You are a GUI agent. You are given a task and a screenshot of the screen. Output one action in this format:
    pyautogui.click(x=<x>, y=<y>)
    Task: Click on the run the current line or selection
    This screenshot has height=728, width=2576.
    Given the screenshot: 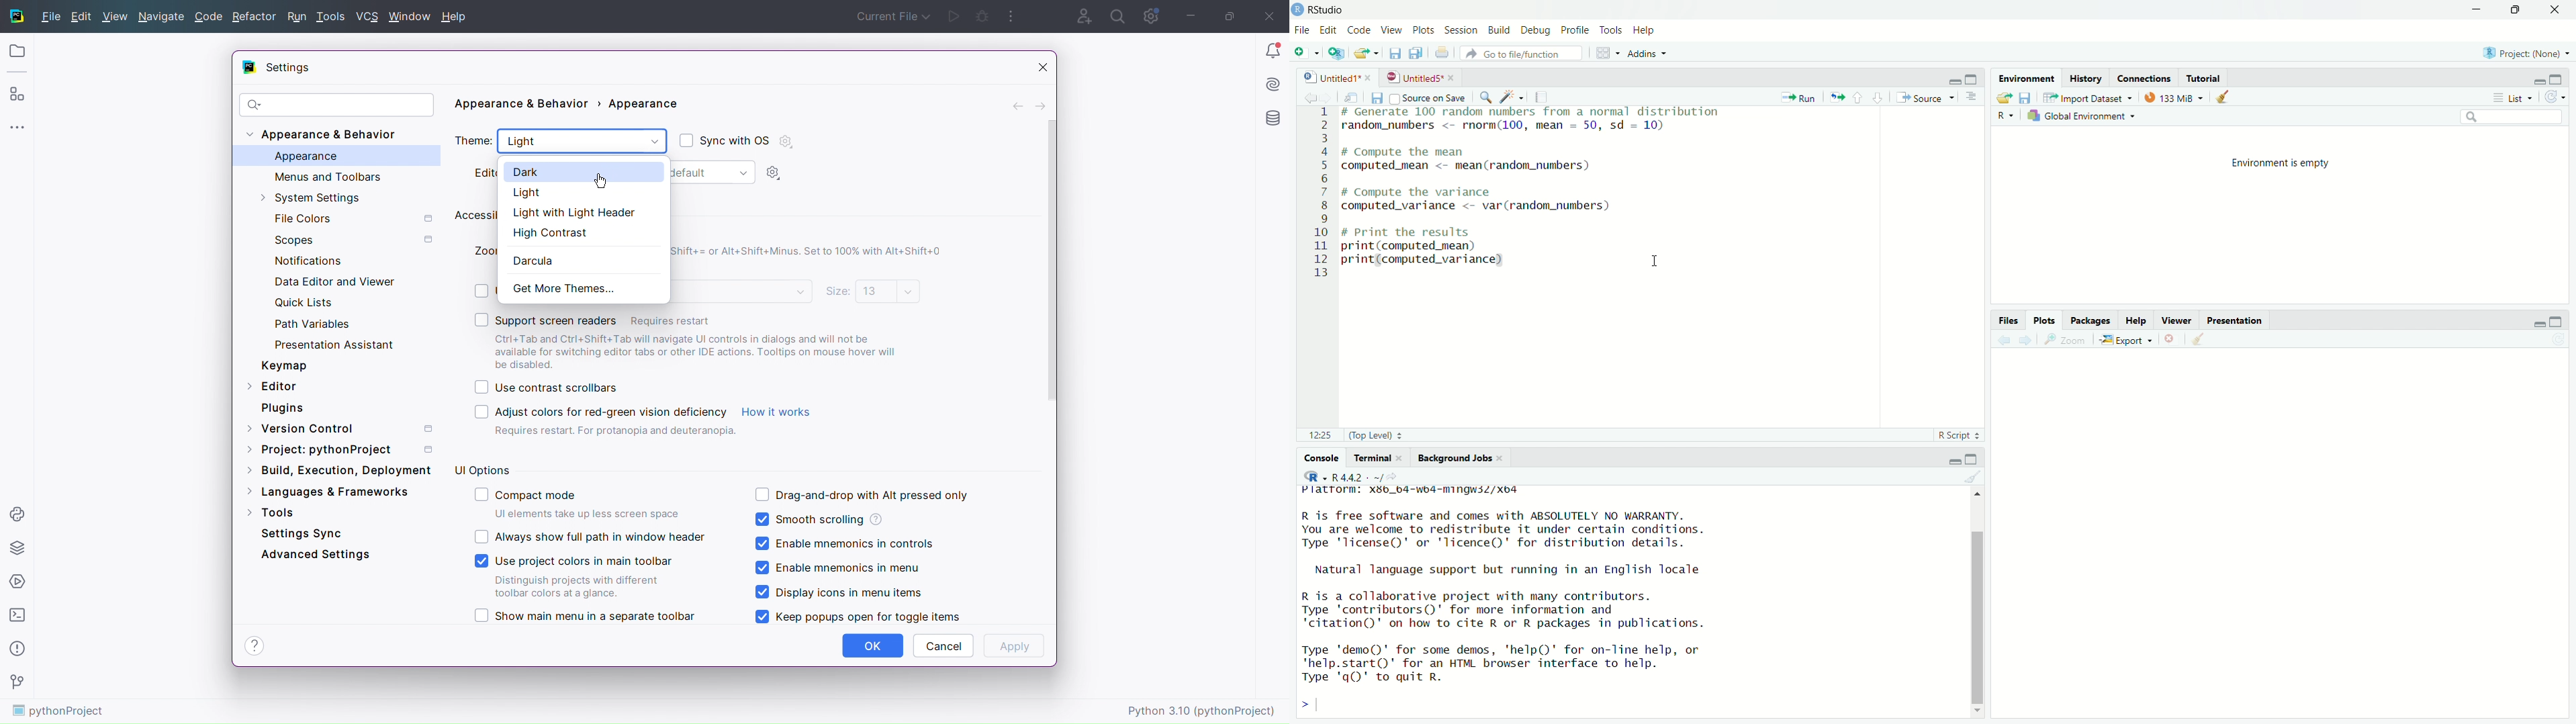 What is the action you would take?
    pyautogui.click(x=1800, y=97)
    